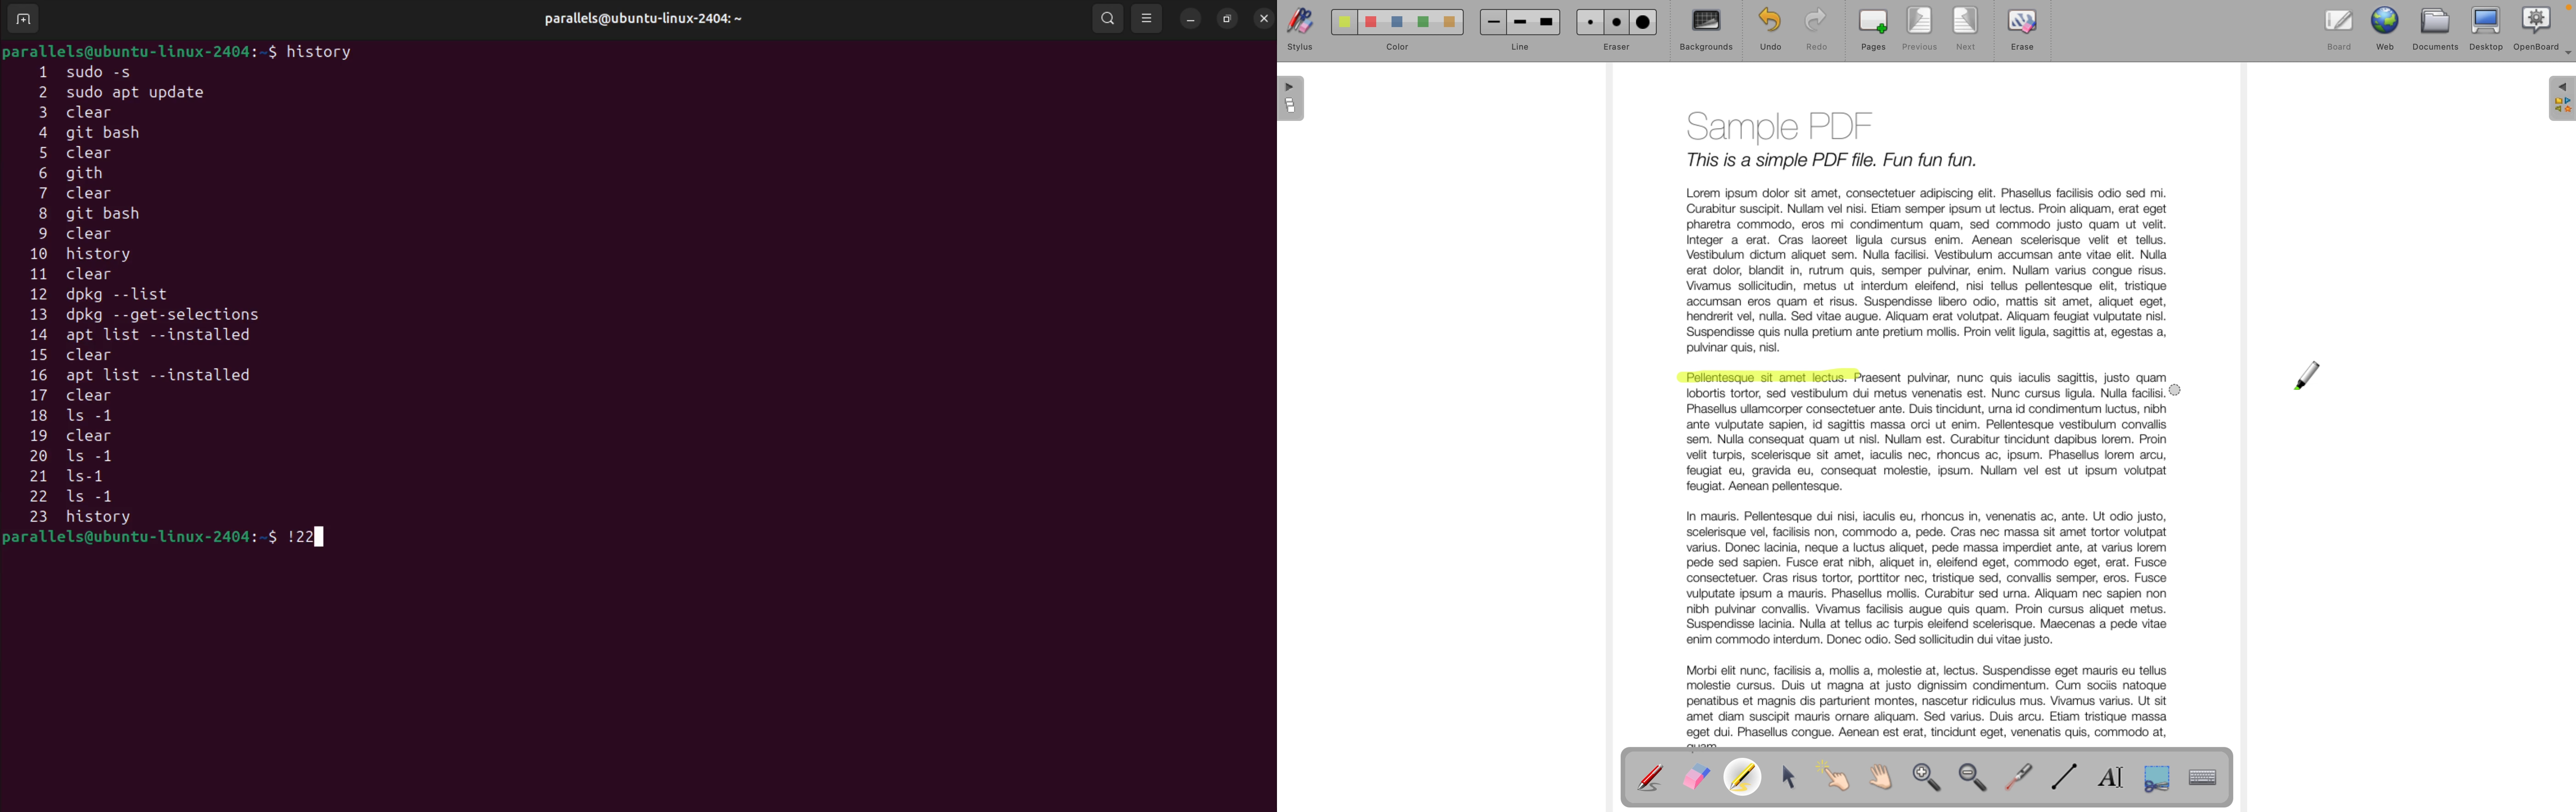 This screenshot has height=812, width=2576. I want to click on pages, so click(1873, 31).